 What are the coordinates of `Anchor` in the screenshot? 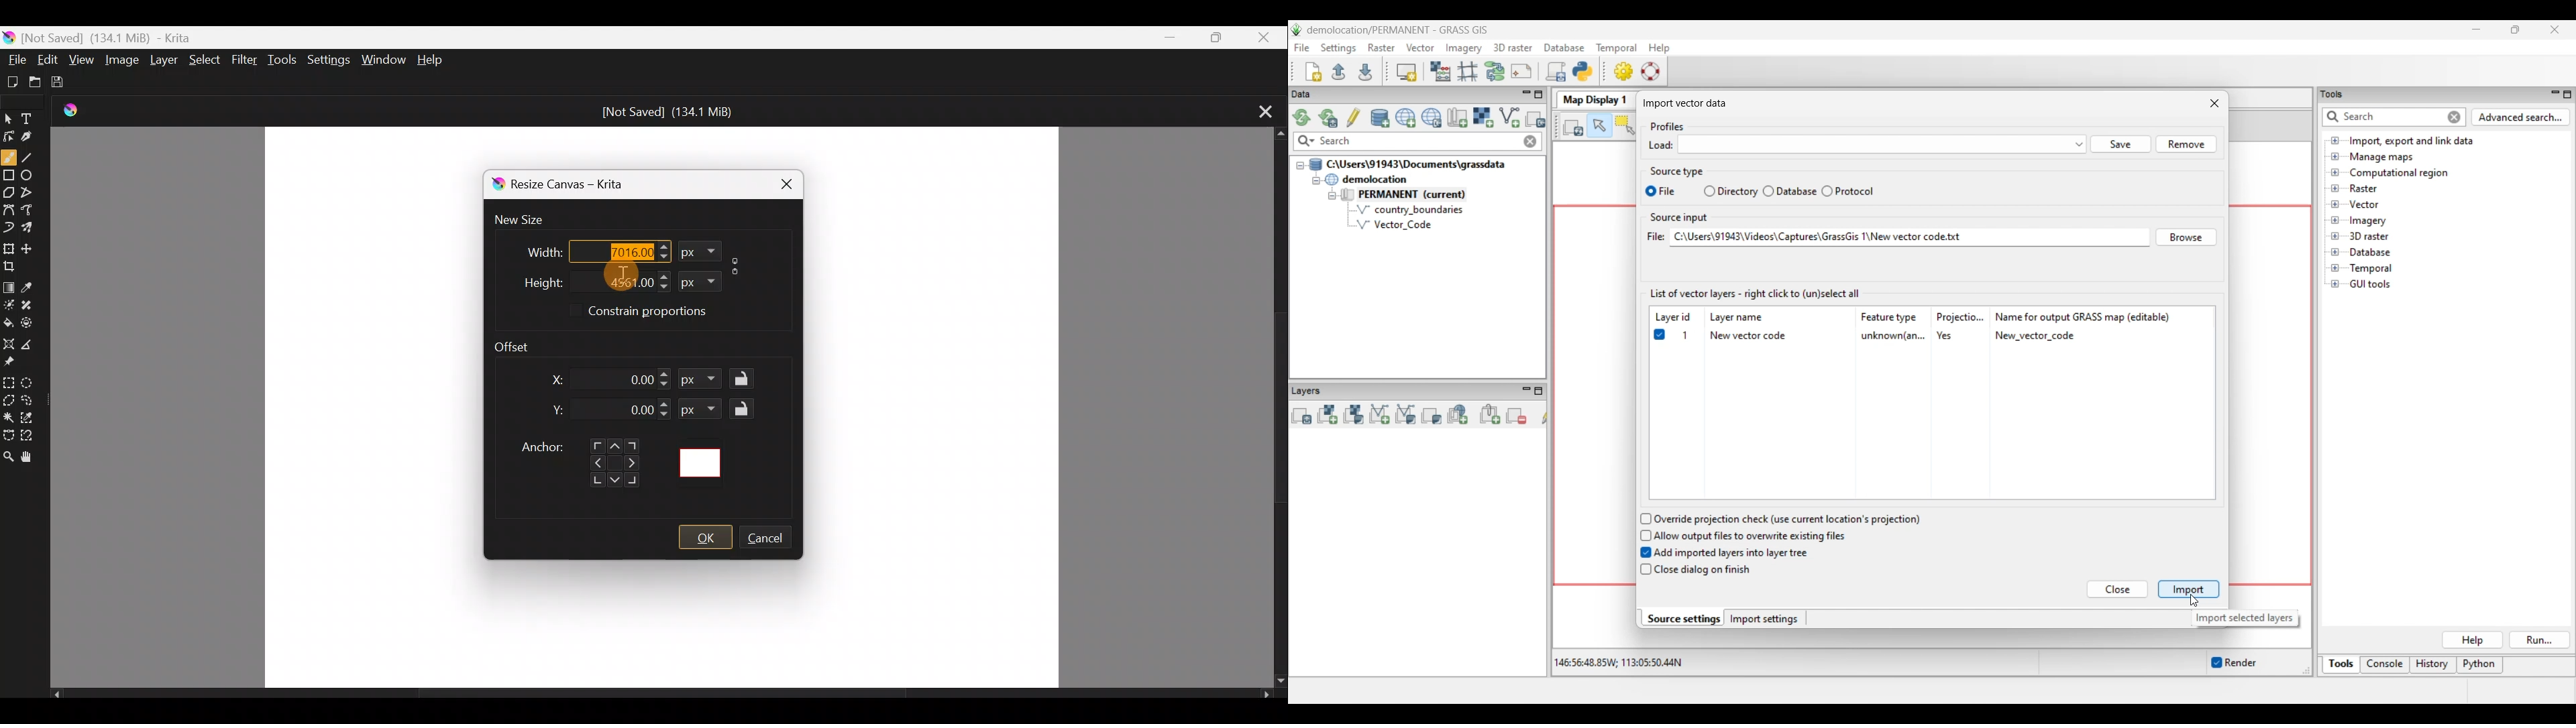 It's located at (578, 458).